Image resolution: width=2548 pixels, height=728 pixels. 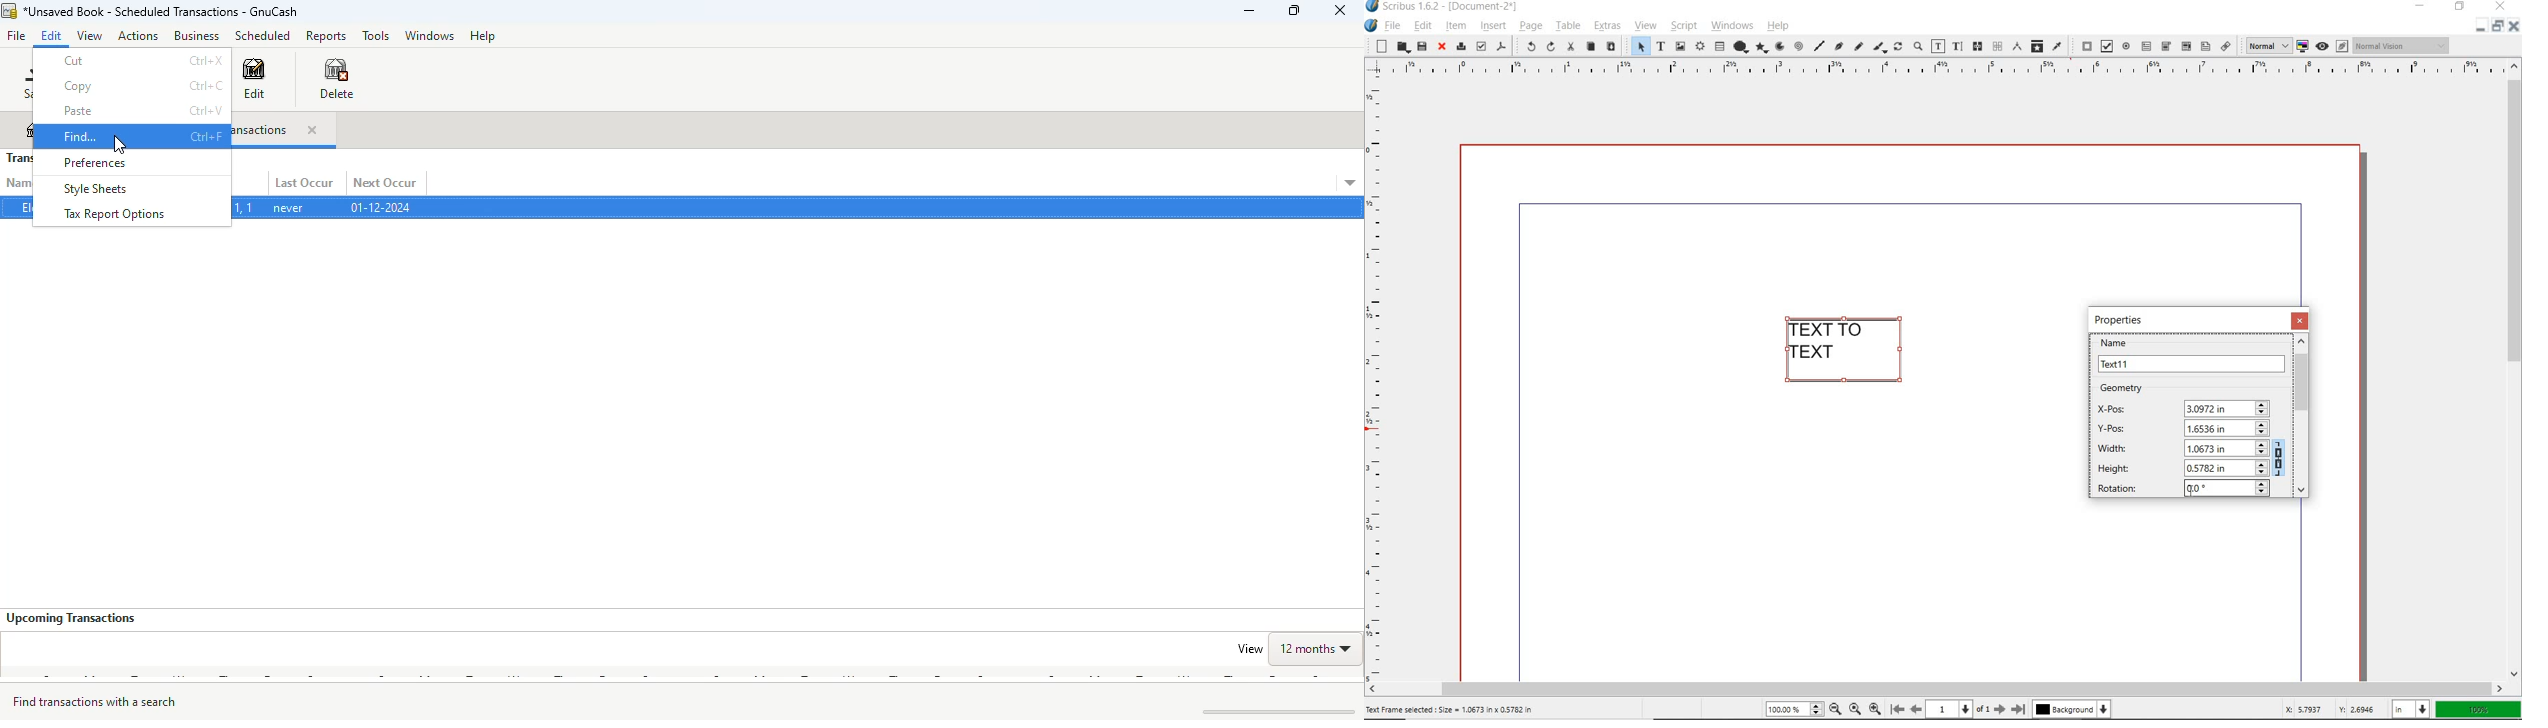 I want to click on zoom factor, so click(x=2479, y=710).